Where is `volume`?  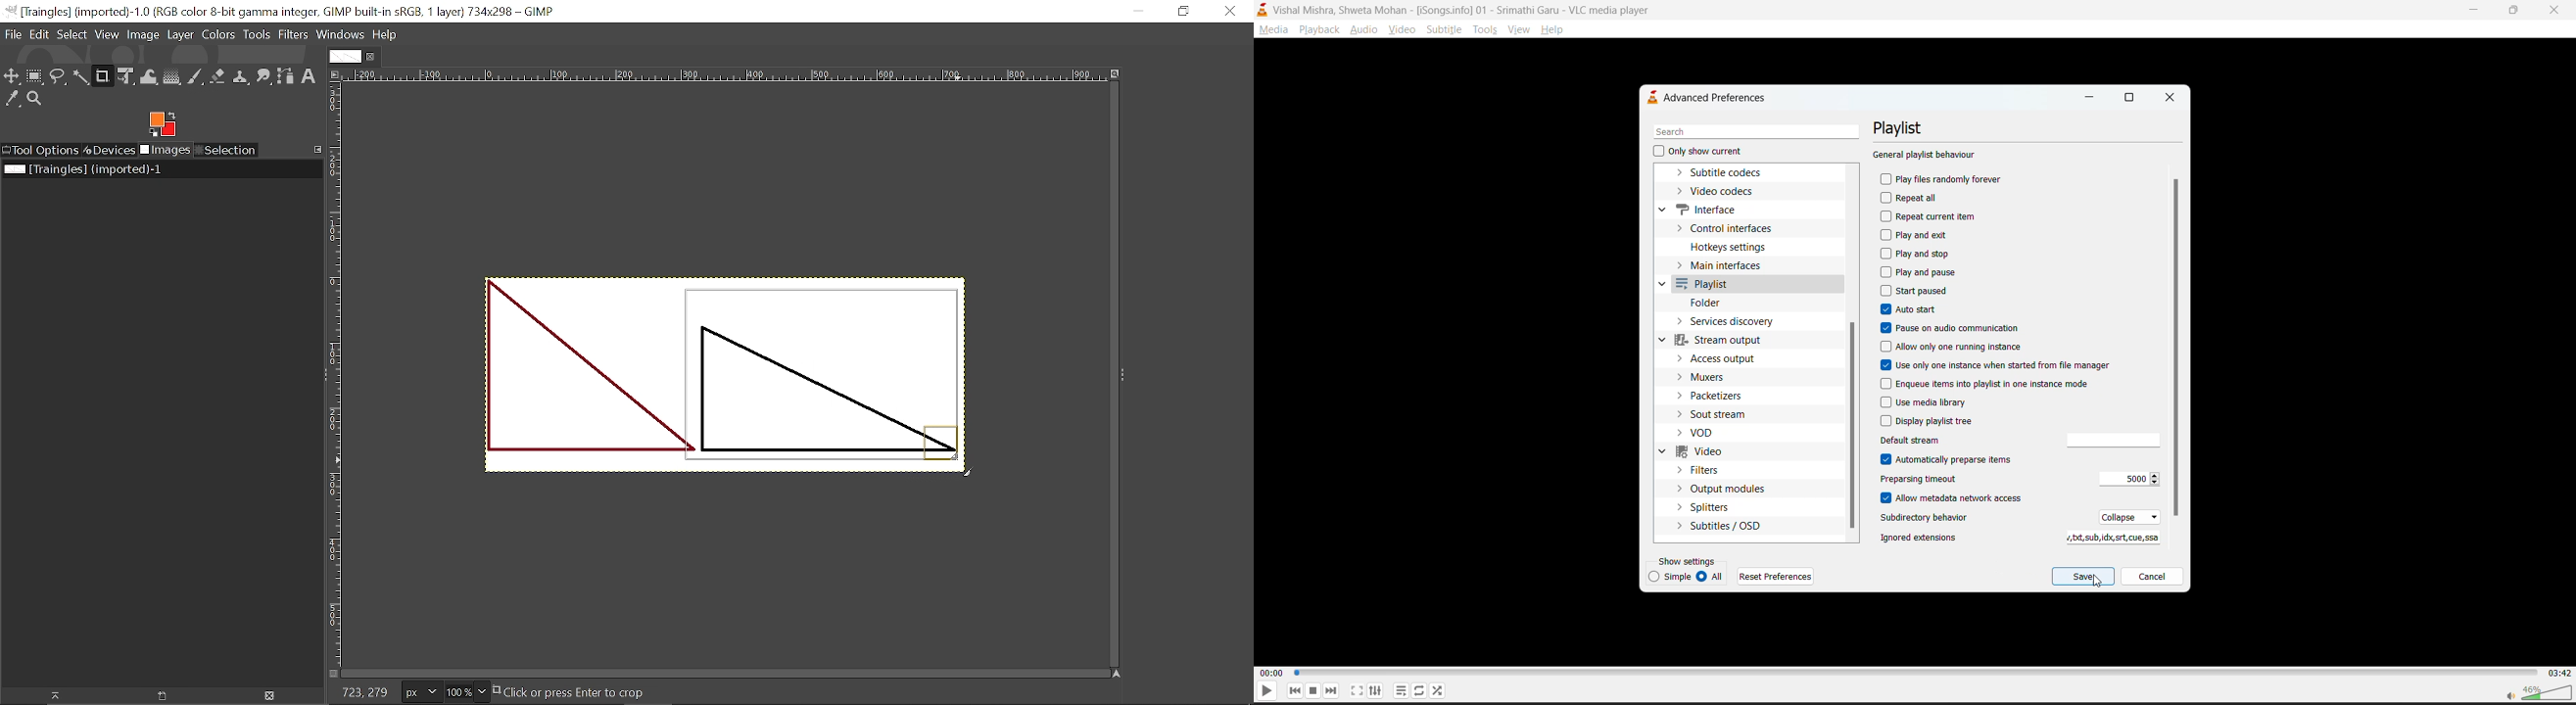
volume is located at coordinates (2532, 691).